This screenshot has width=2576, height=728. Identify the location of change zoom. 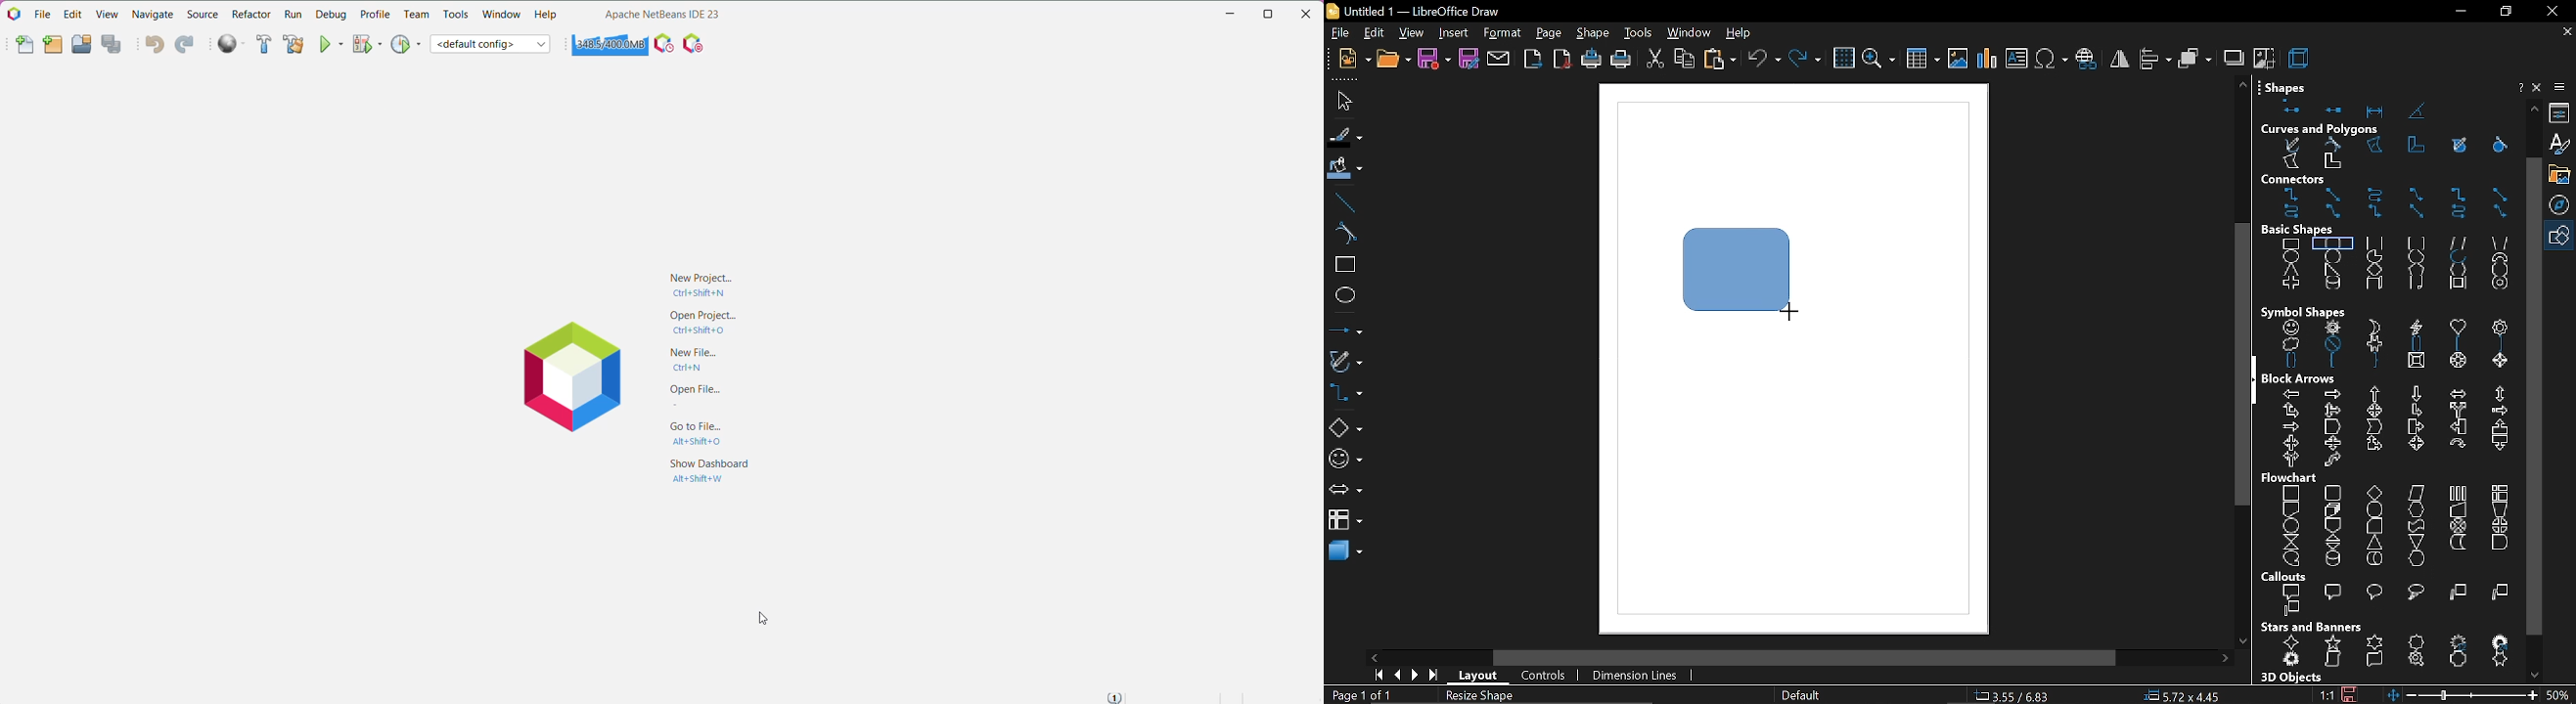
(2461, 695).